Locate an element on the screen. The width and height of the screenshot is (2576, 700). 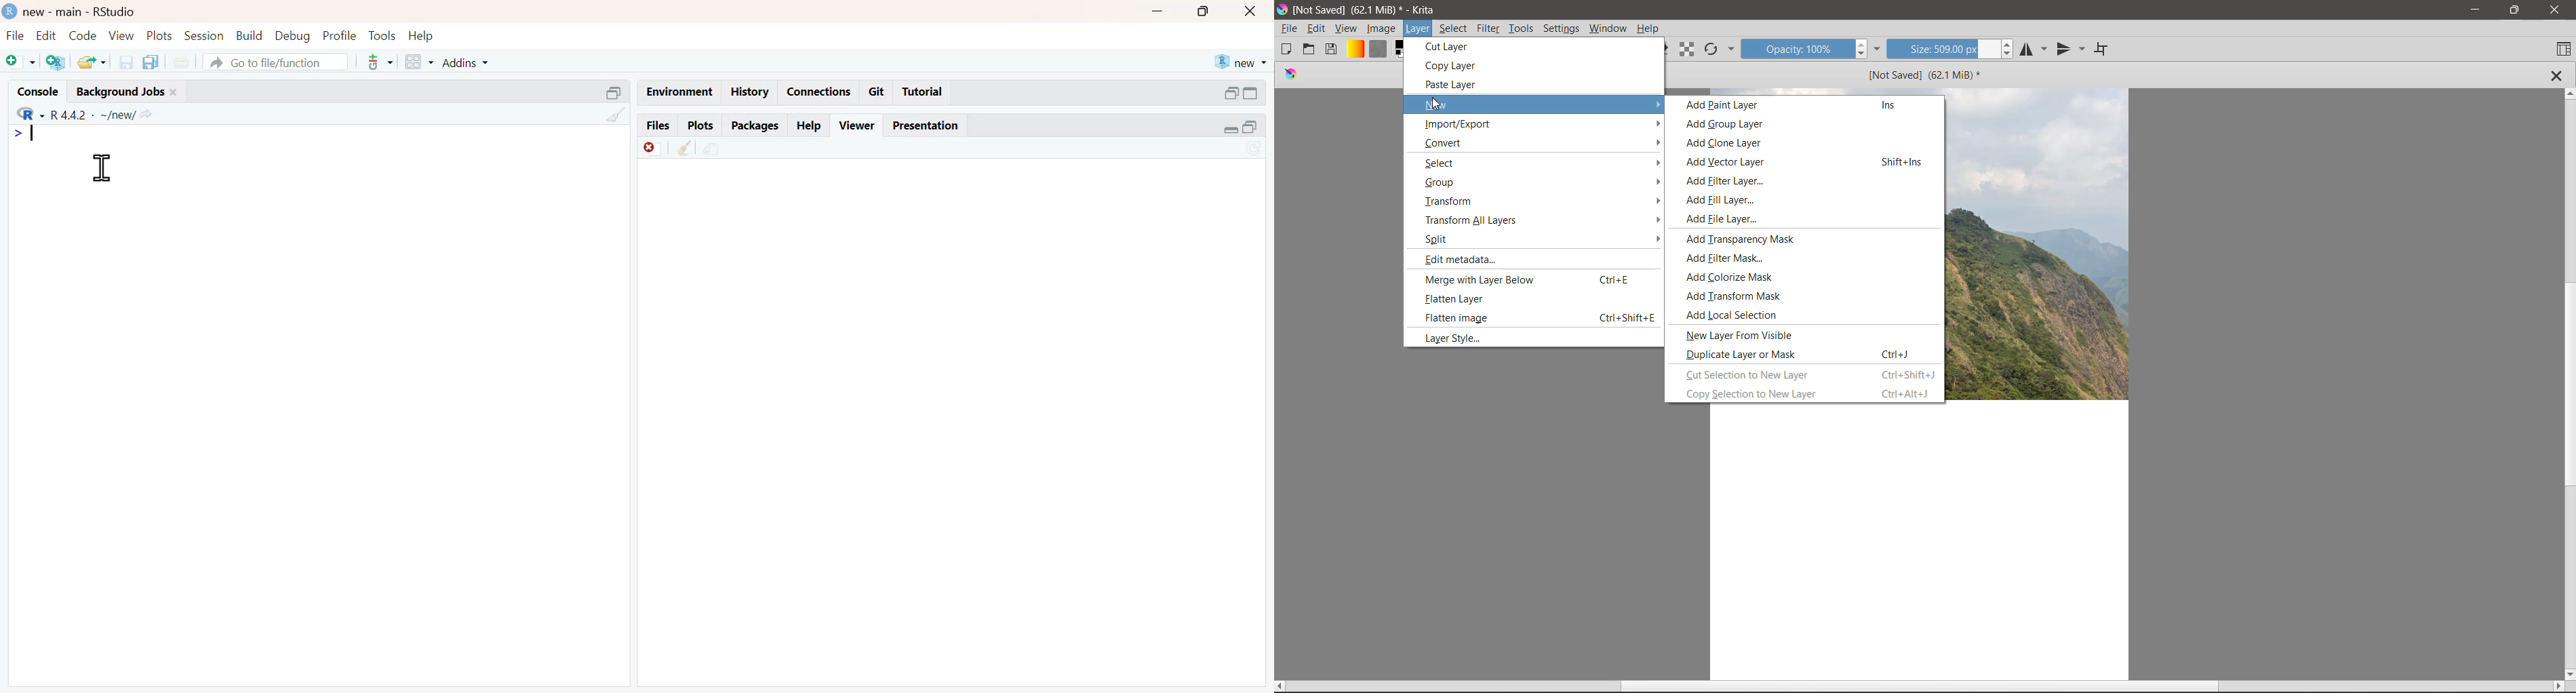
enviornment is located at coordinates (680, 92).